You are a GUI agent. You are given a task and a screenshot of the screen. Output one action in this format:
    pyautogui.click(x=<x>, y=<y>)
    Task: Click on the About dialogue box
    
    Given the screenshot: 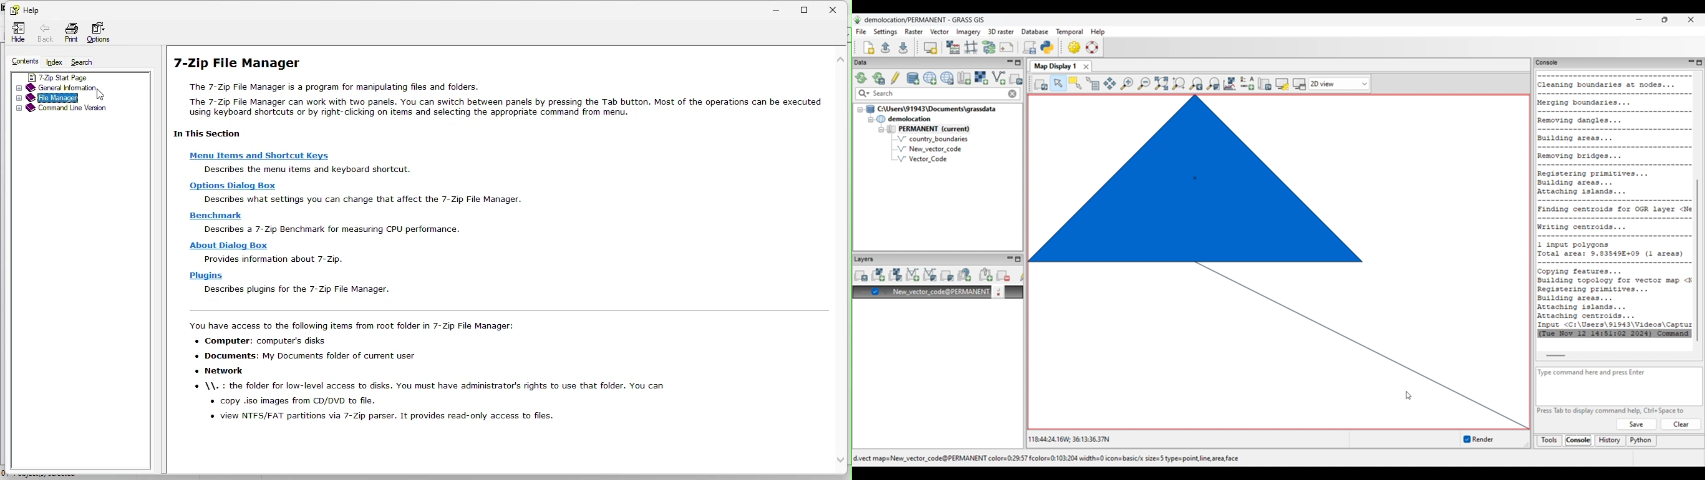 What is the action you would take?
    pyautogui.click(x=224, y=245)
    